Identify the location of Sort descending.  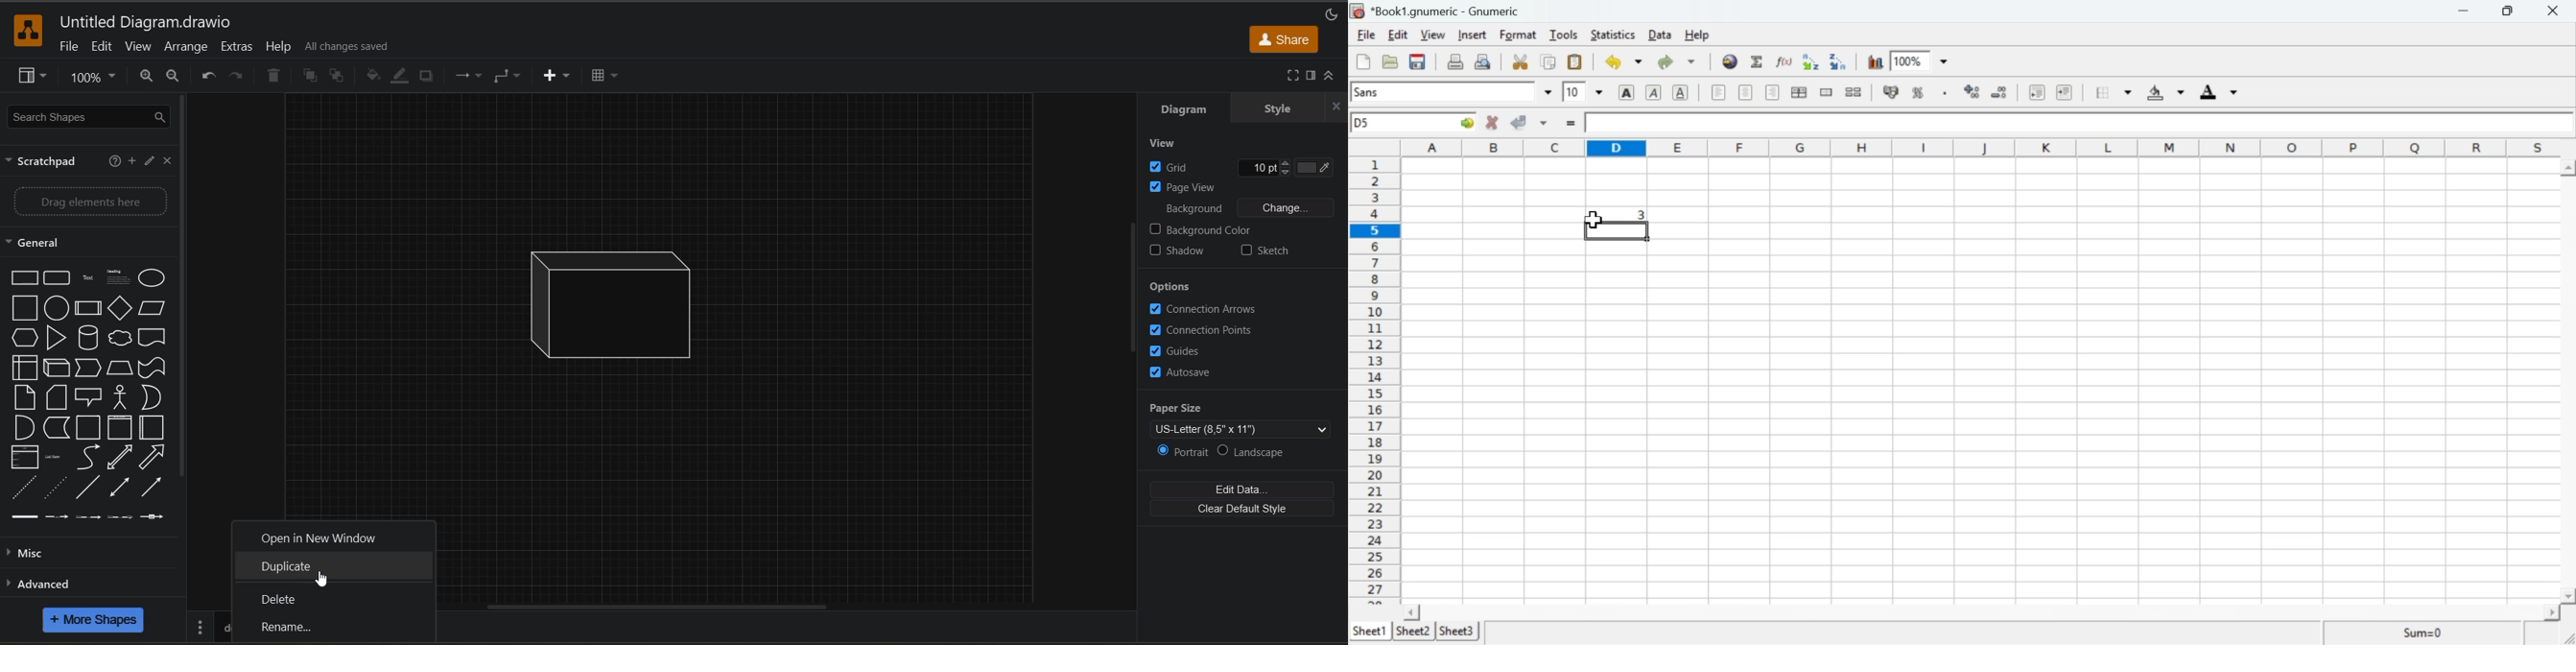
(1840, 62).